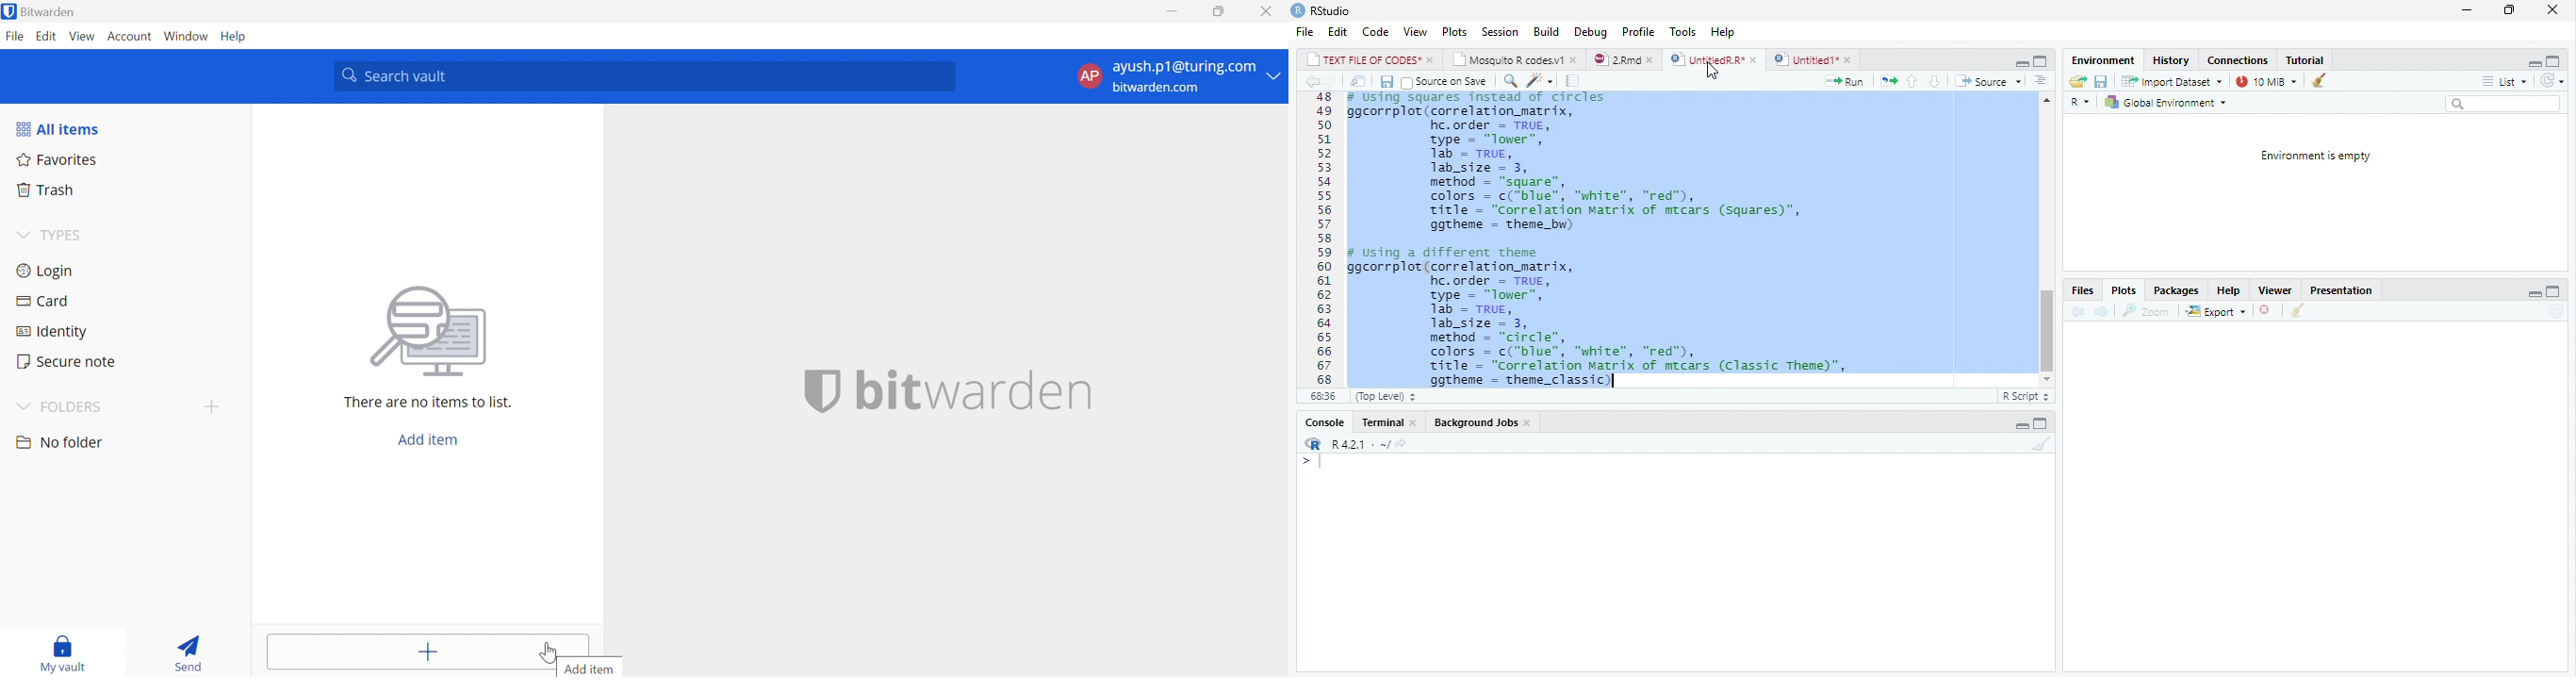 This screenshot has height=700, width=2576. I want to click on save, so click(2103, 82).